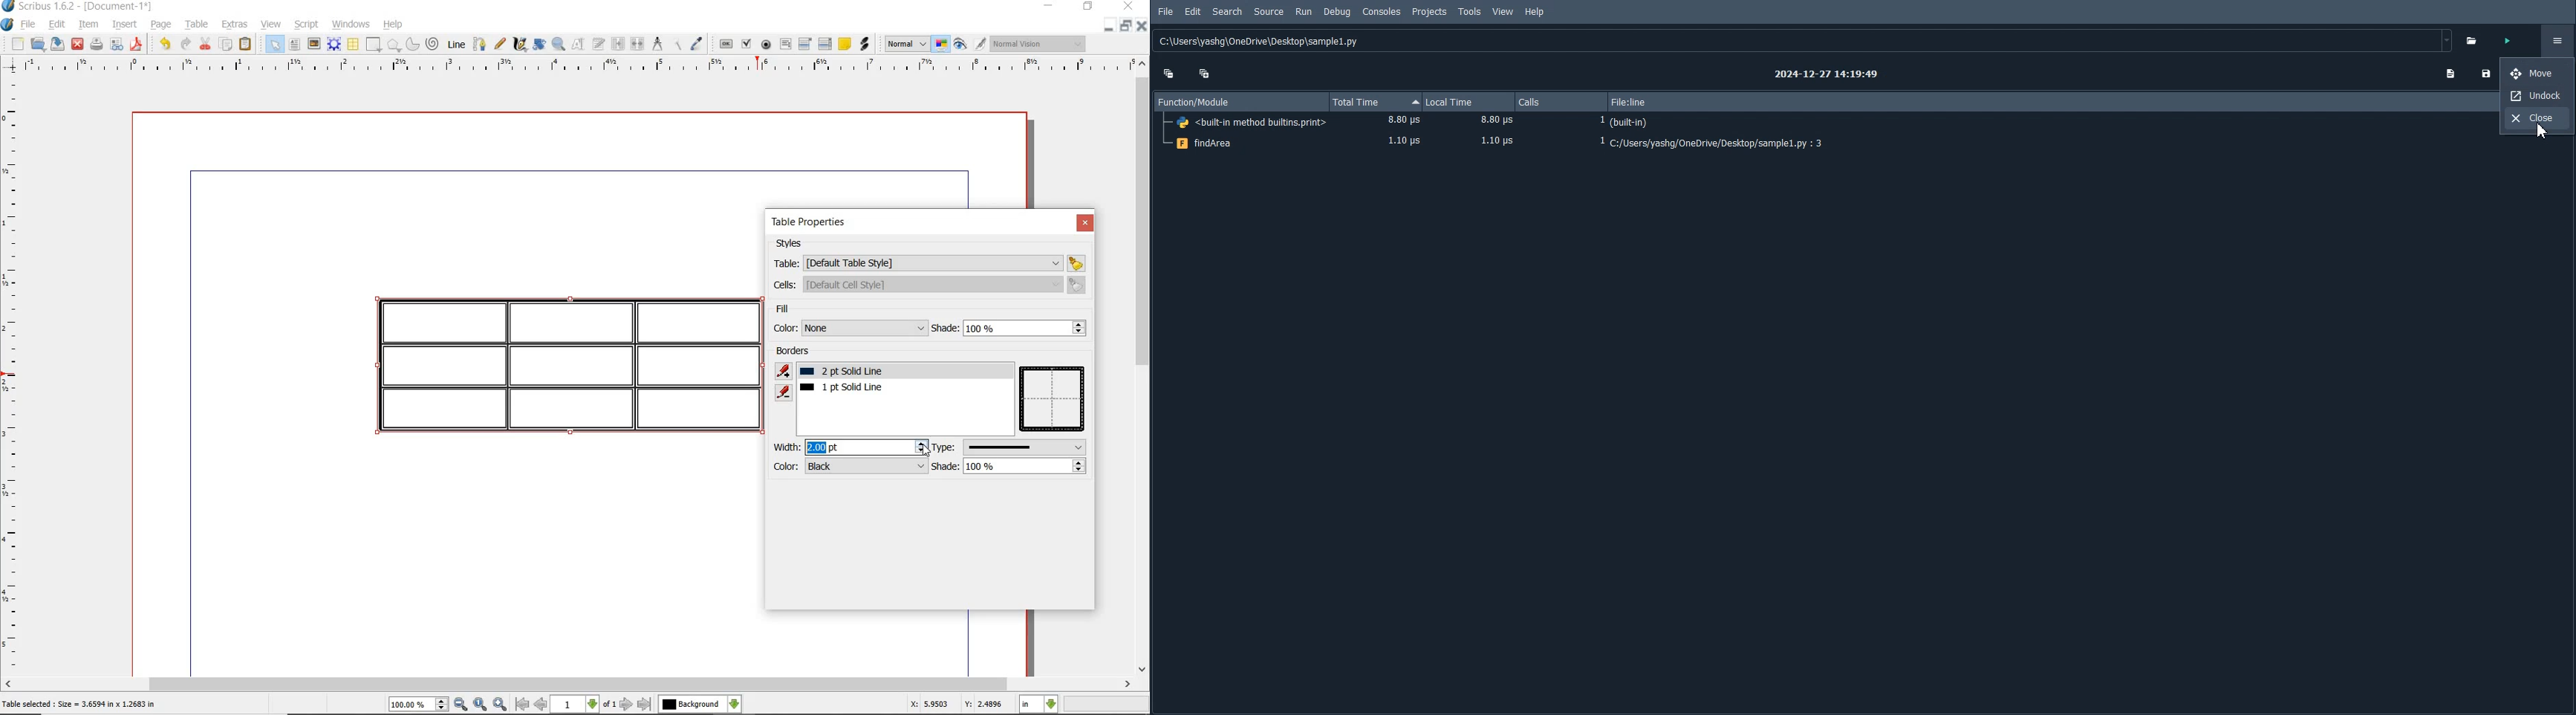  Describe the element at coordinates (1193, 12) in the screenshot. I see `Edit` at that location.